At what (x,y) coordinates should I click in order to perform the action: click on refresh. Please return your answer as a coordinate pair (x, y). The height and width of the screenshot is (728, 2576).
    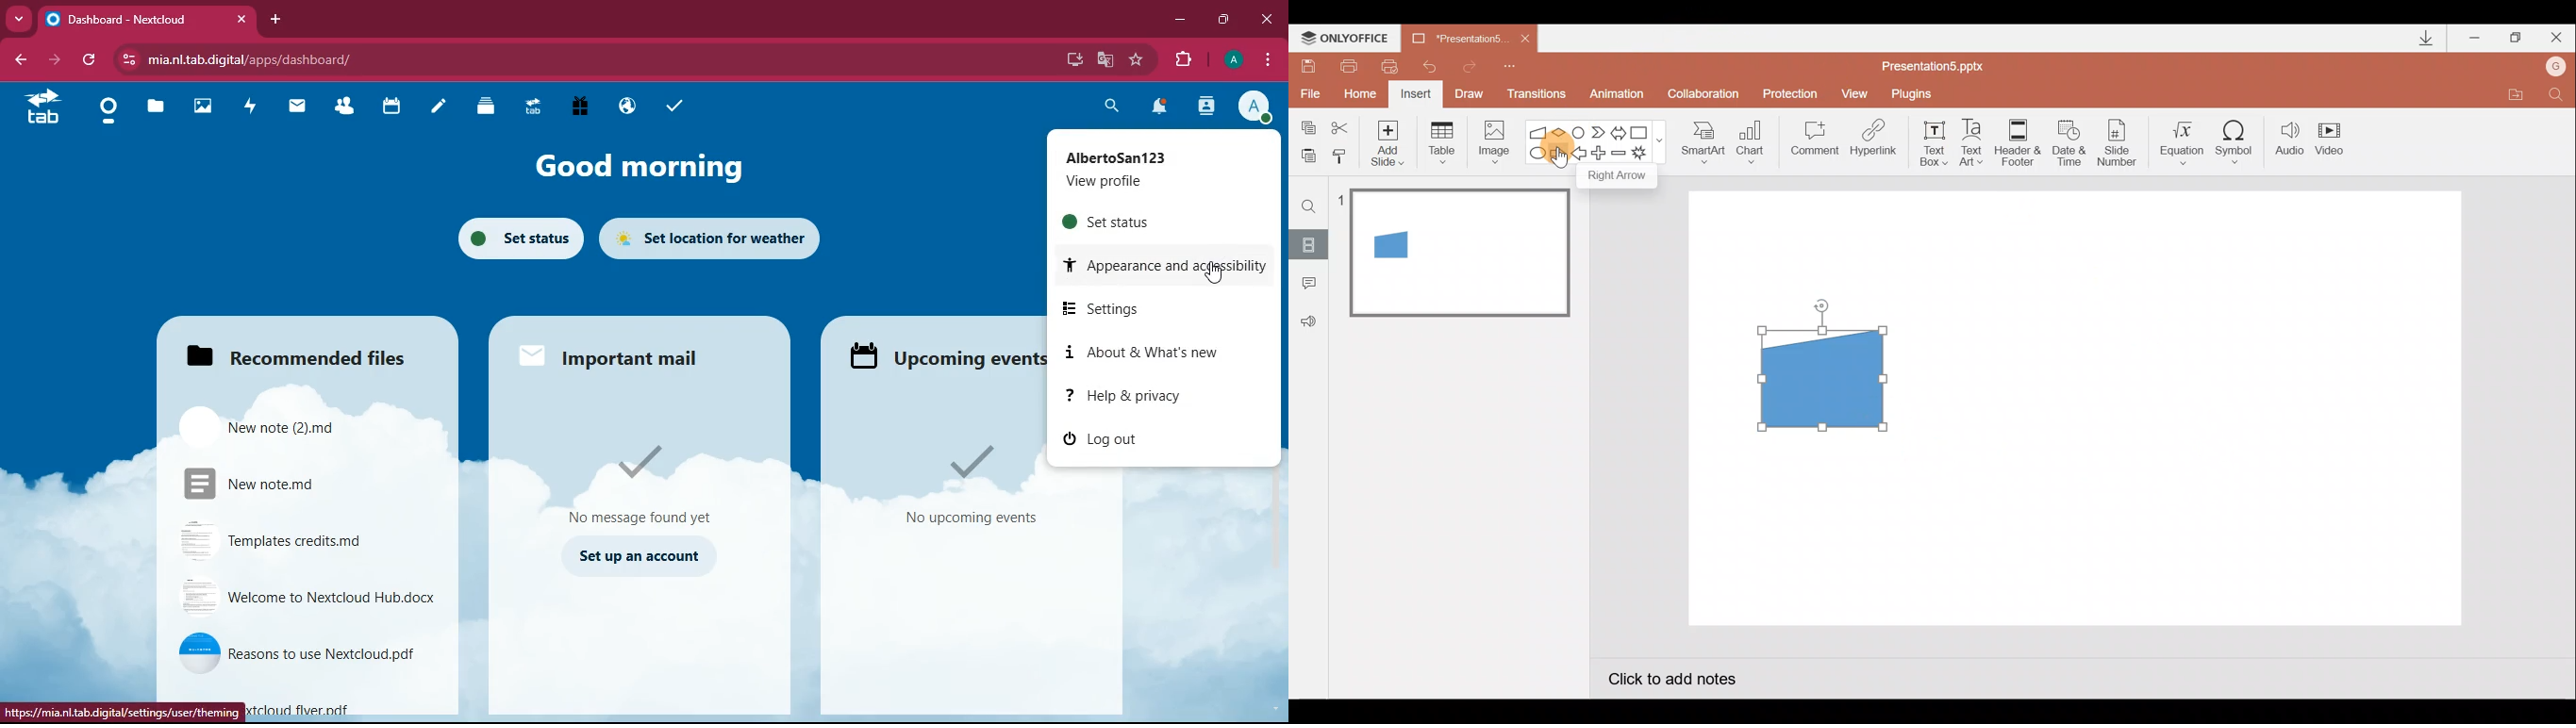
    Looking at the image, I should click on (94, 60).